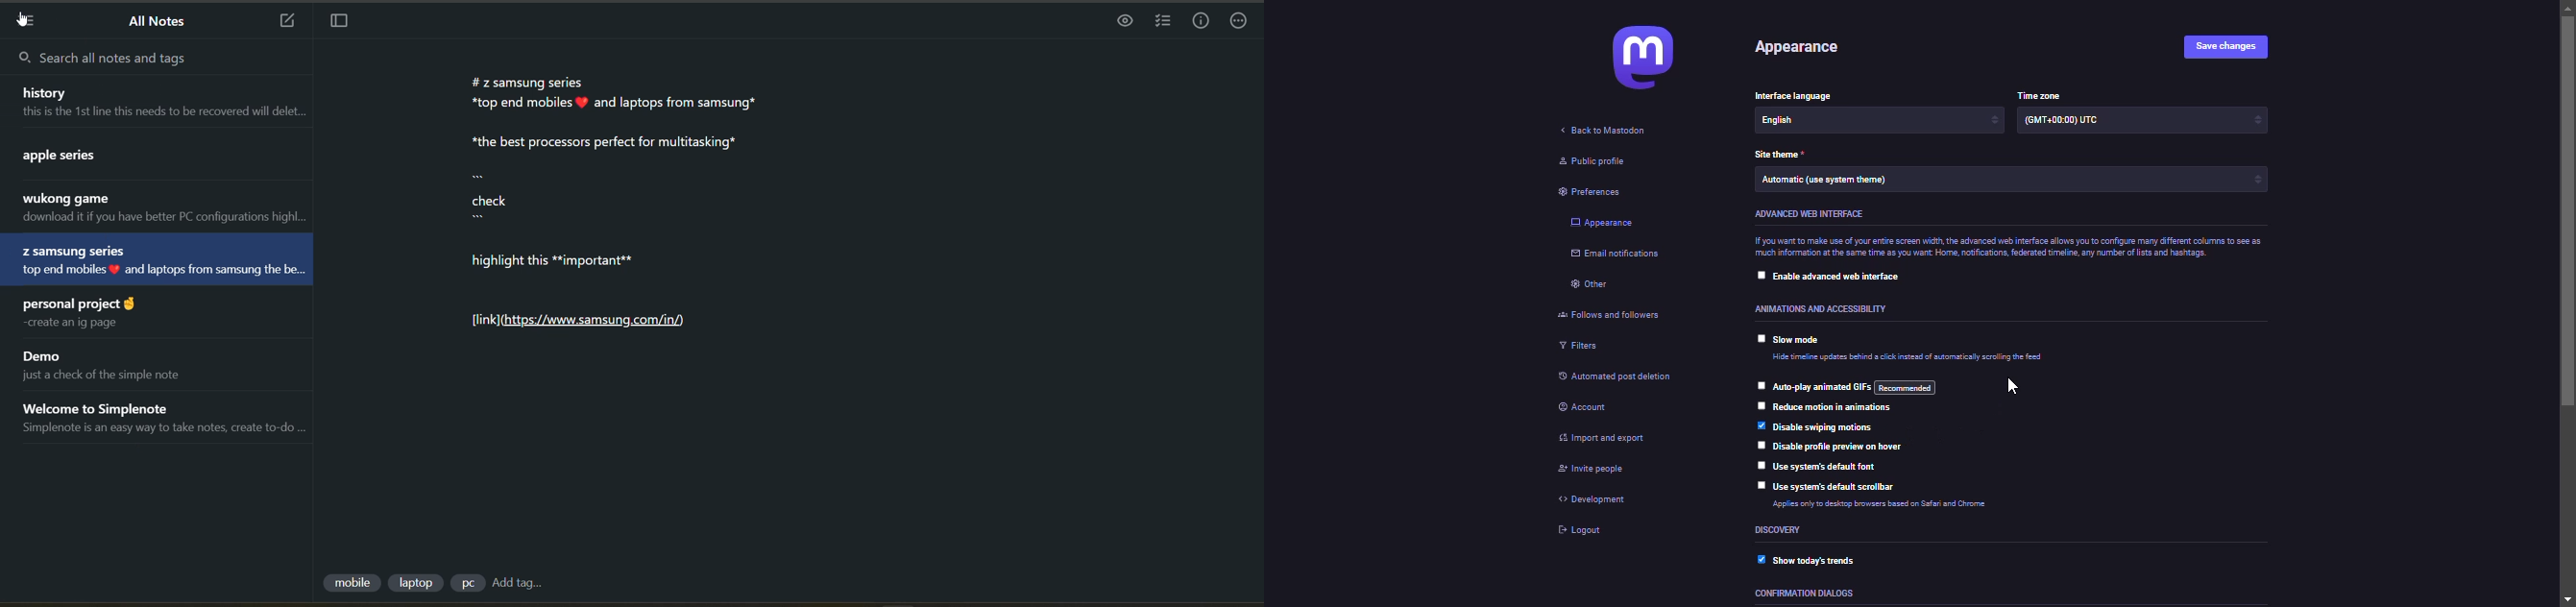  Describe the element at coordinates (1600, 160) in the screenshot. I see `public profile` at that location.